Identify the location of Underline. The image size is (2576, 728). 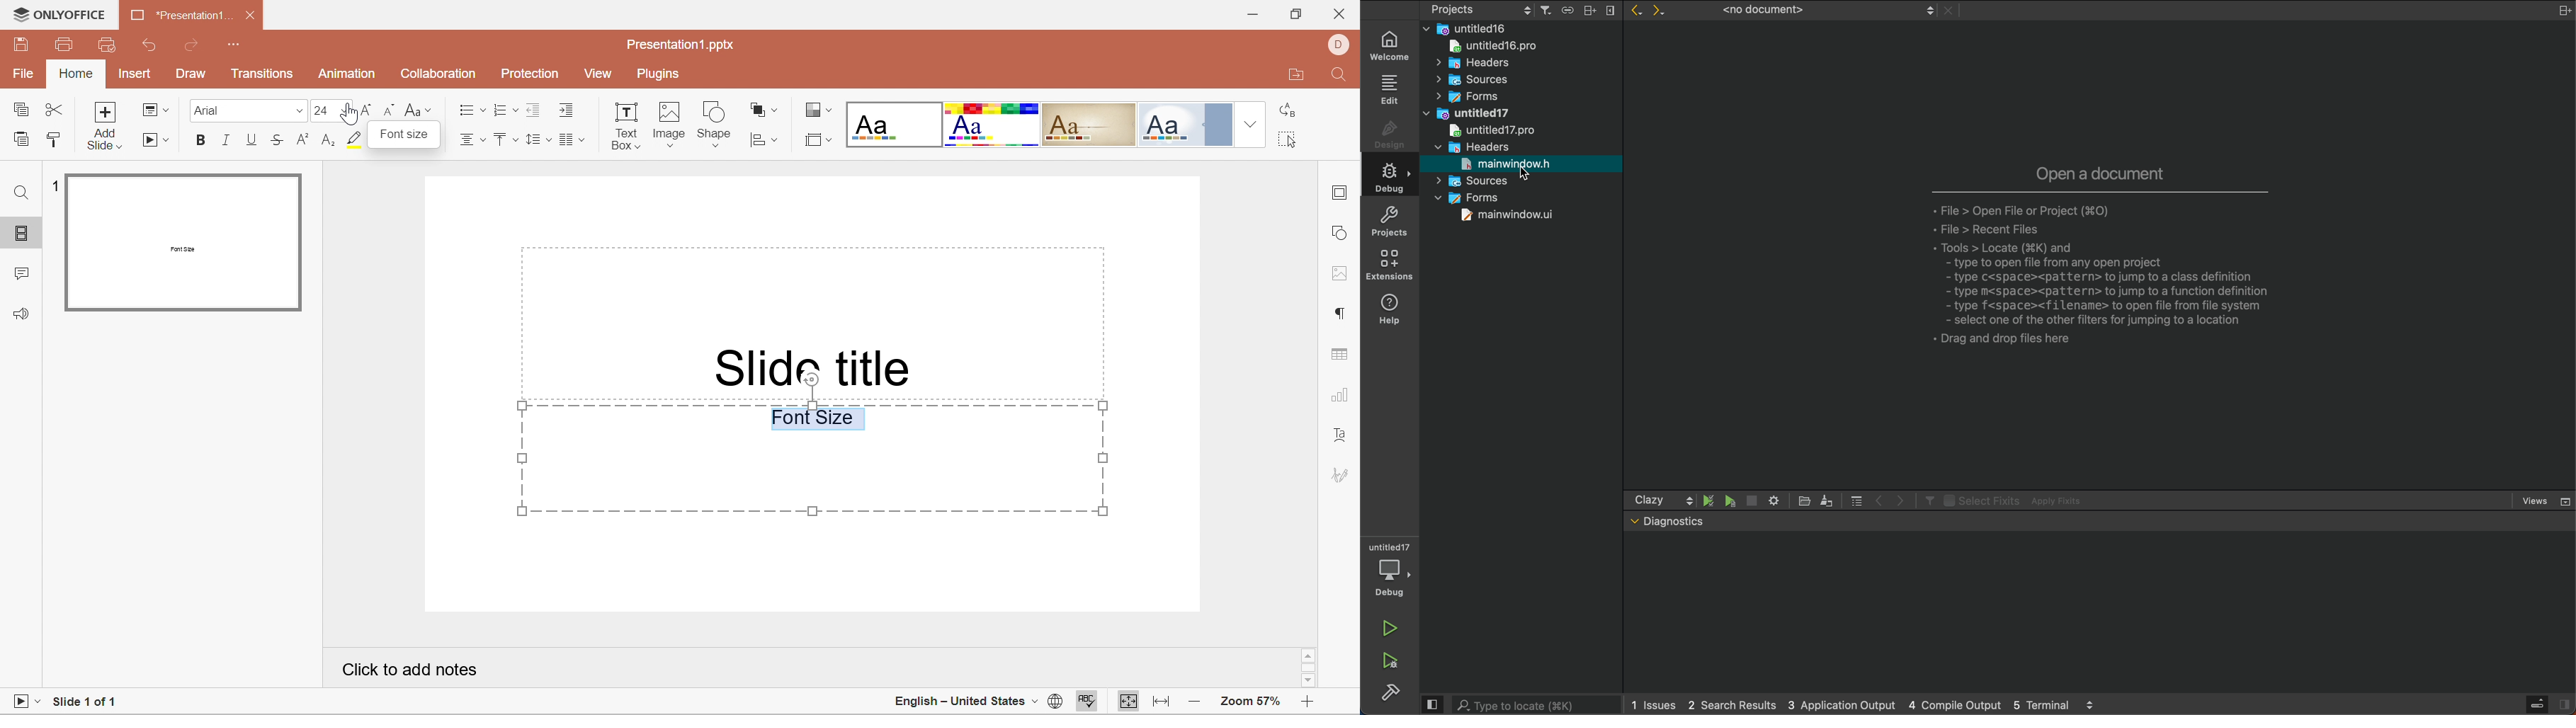
(252, 139).